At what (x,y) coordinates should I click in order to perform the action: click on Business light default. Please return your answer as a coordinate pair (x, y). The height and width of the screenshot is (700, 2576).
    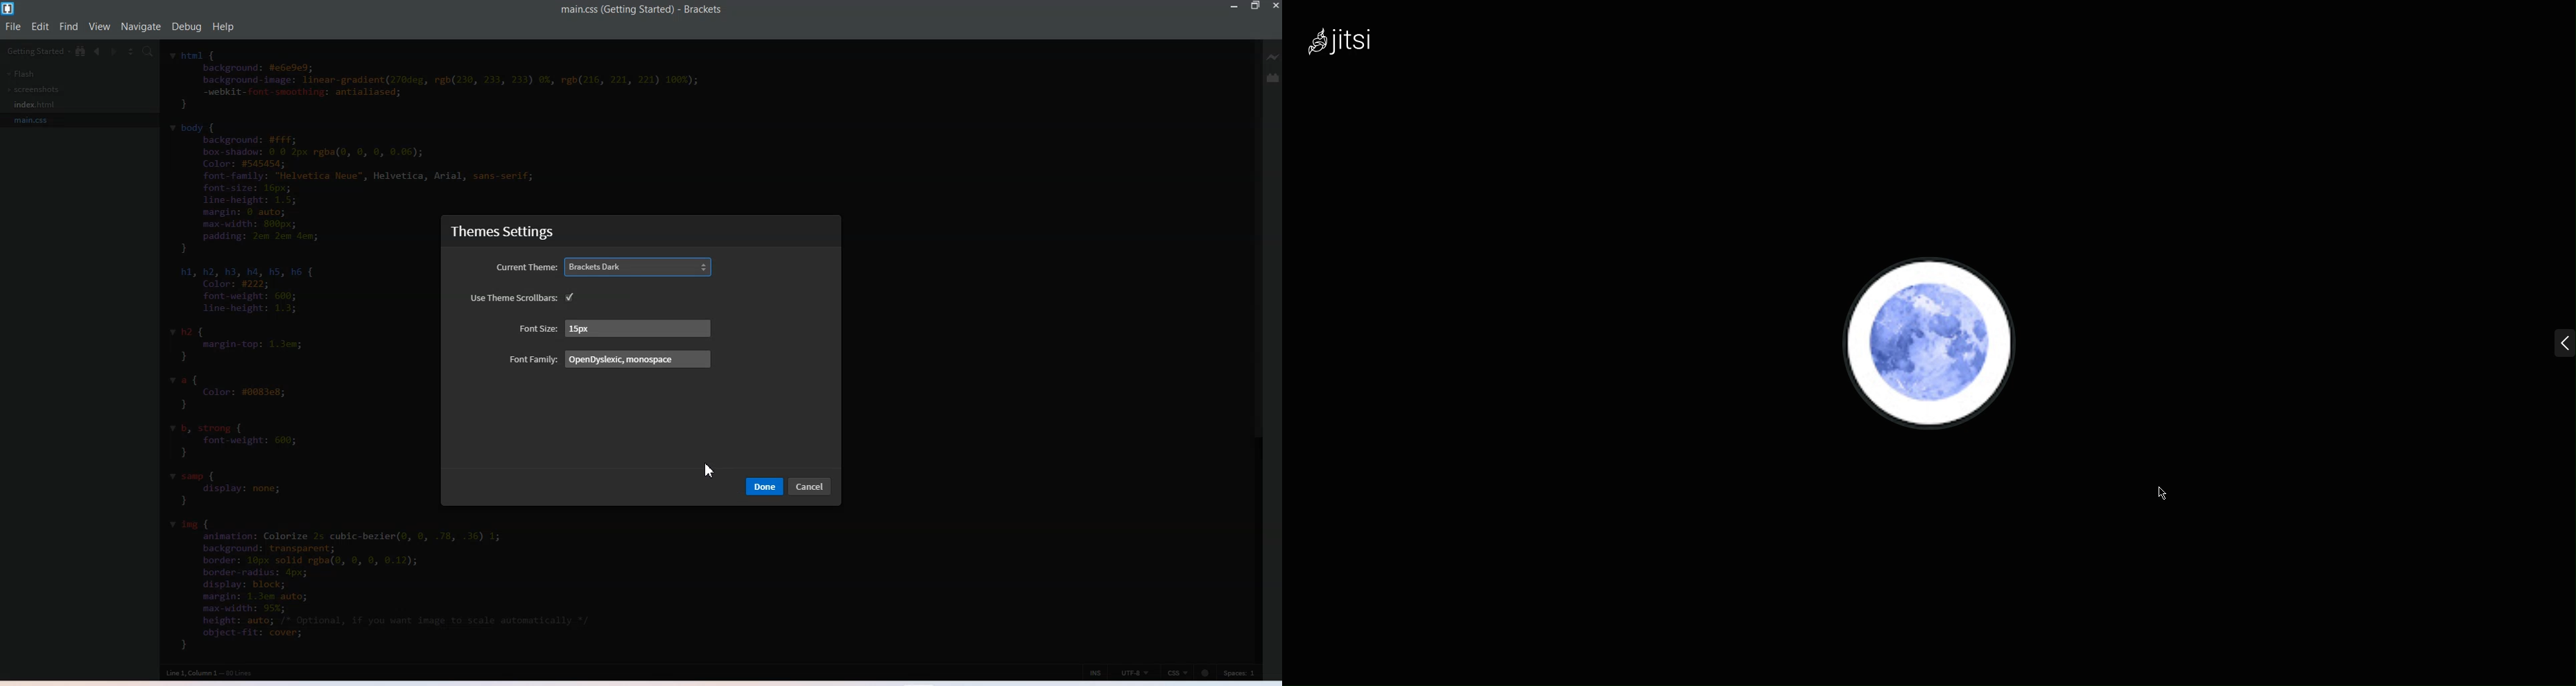
    Looking at the image, I should click on (640, 296).